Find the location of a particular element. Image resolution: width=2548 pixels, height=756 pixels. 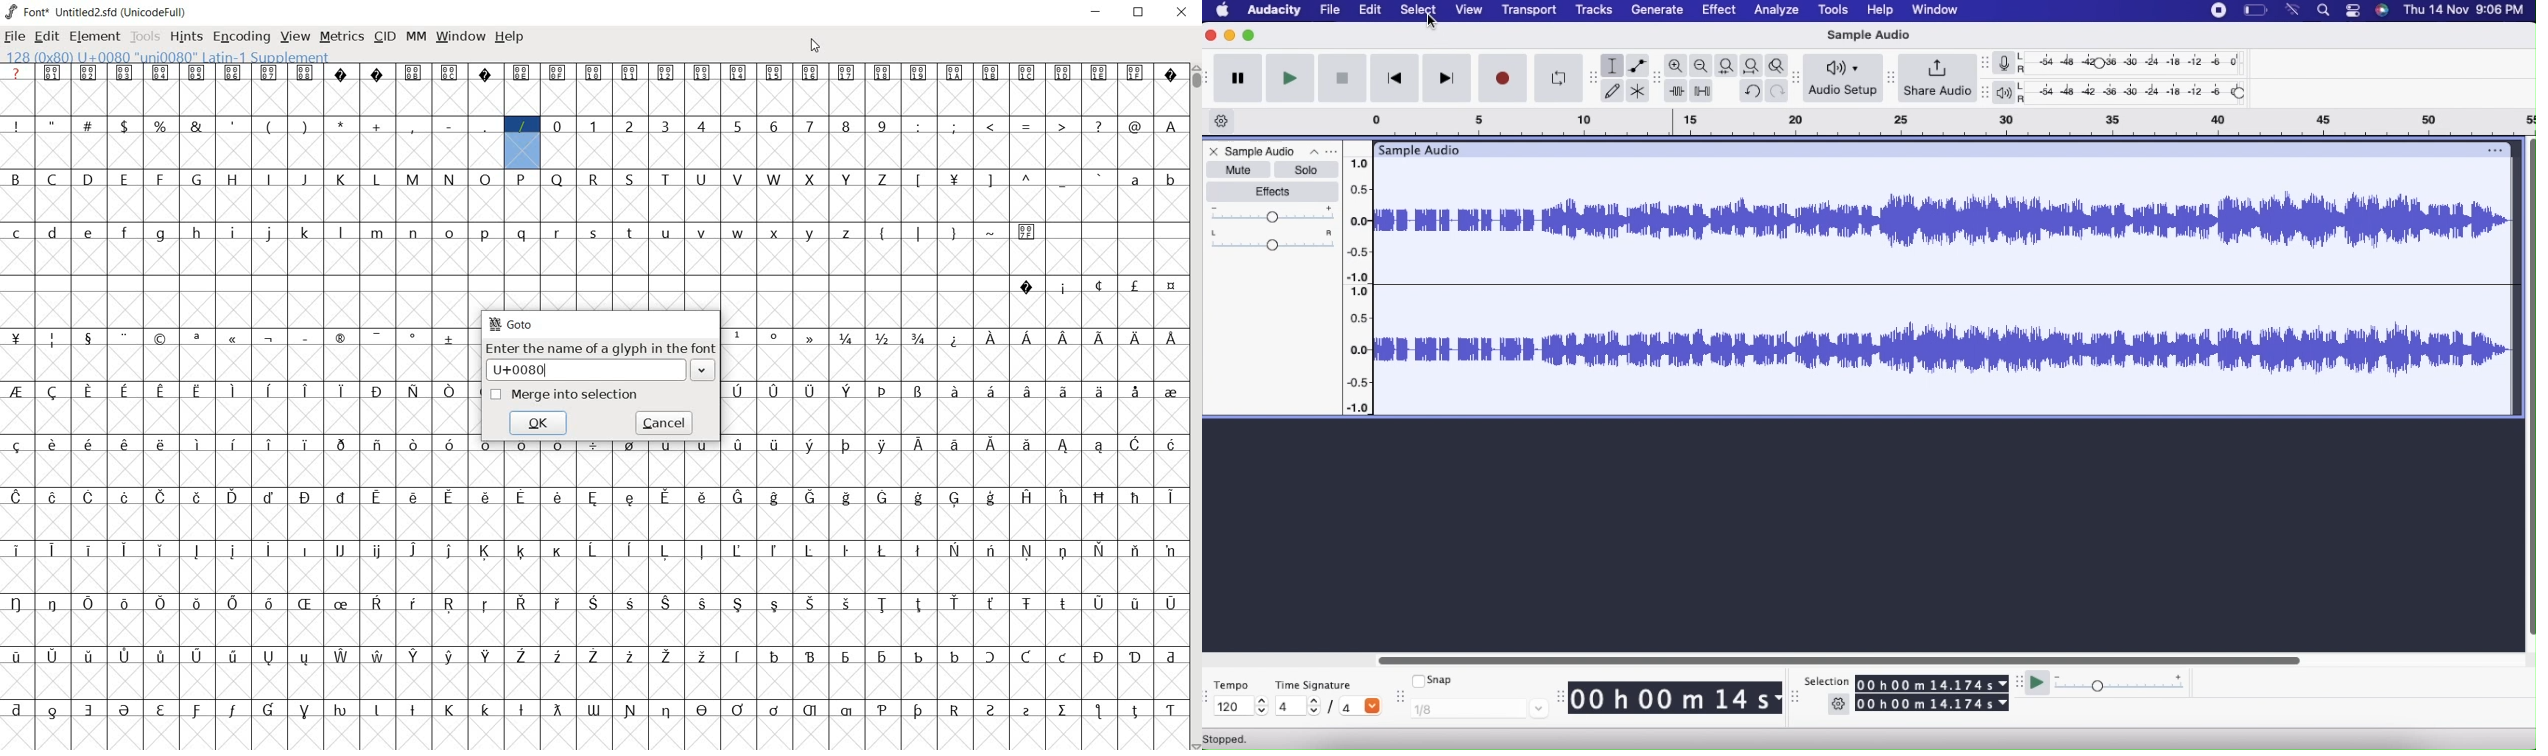

glyph is located at coordinates (161, 656).